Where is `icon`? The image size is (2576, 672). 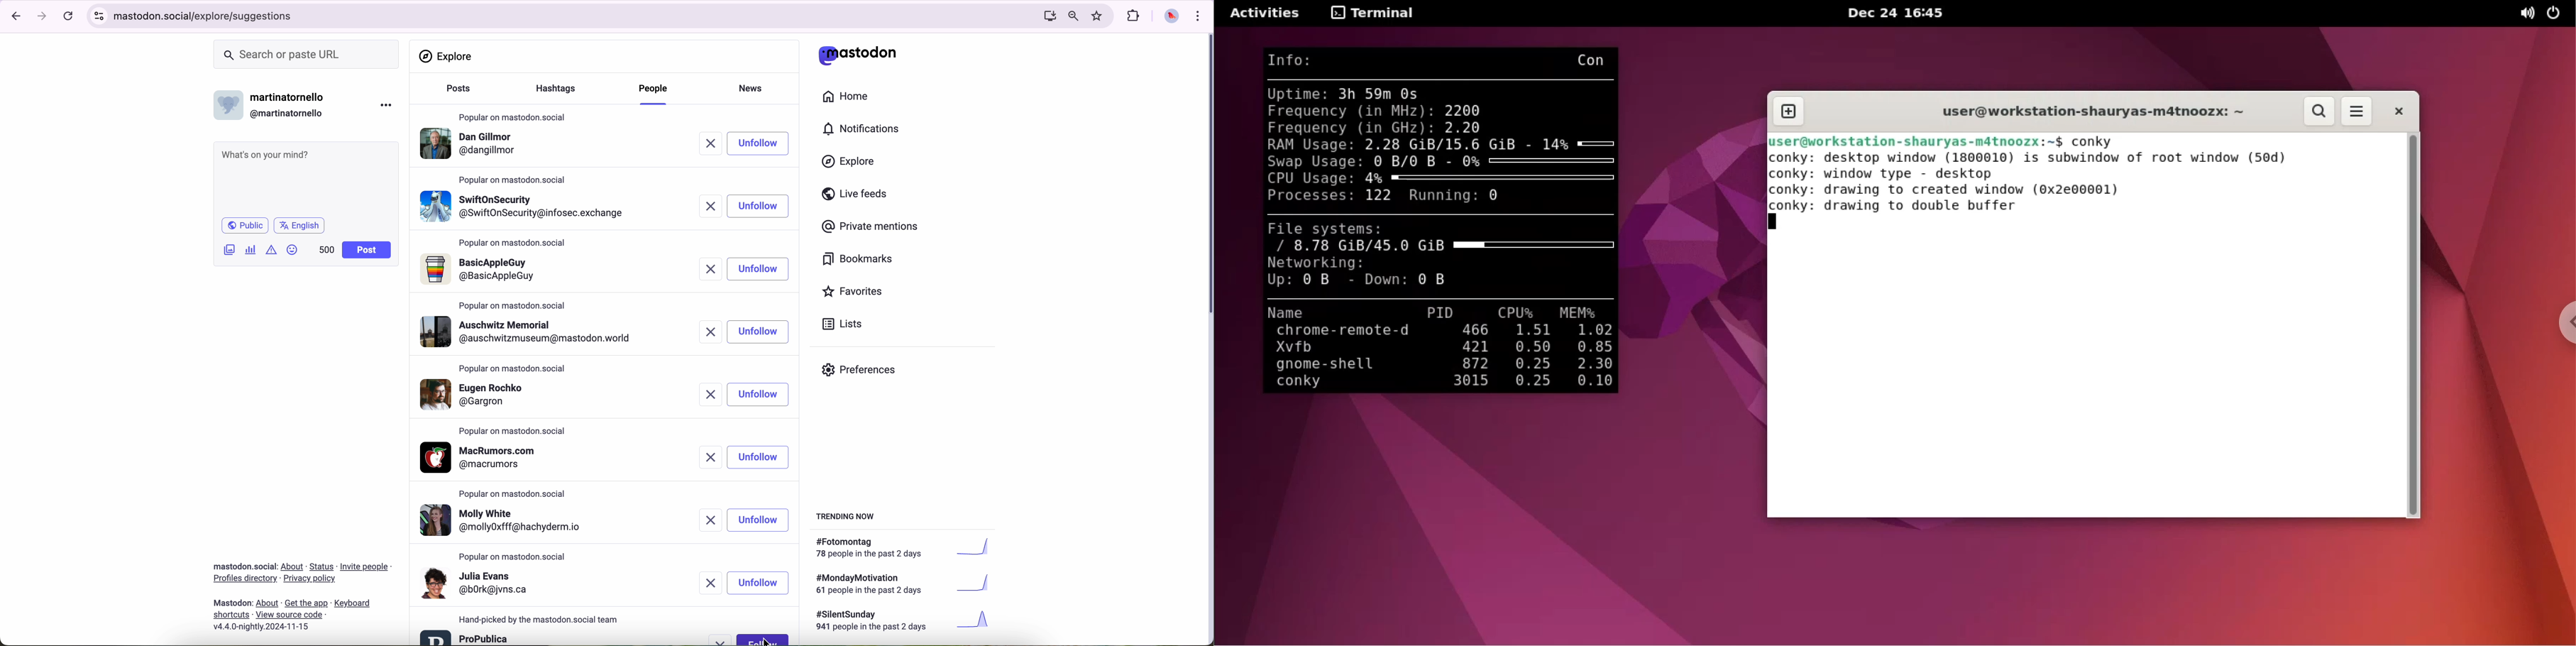 icon is located at coordinates (272, 249).